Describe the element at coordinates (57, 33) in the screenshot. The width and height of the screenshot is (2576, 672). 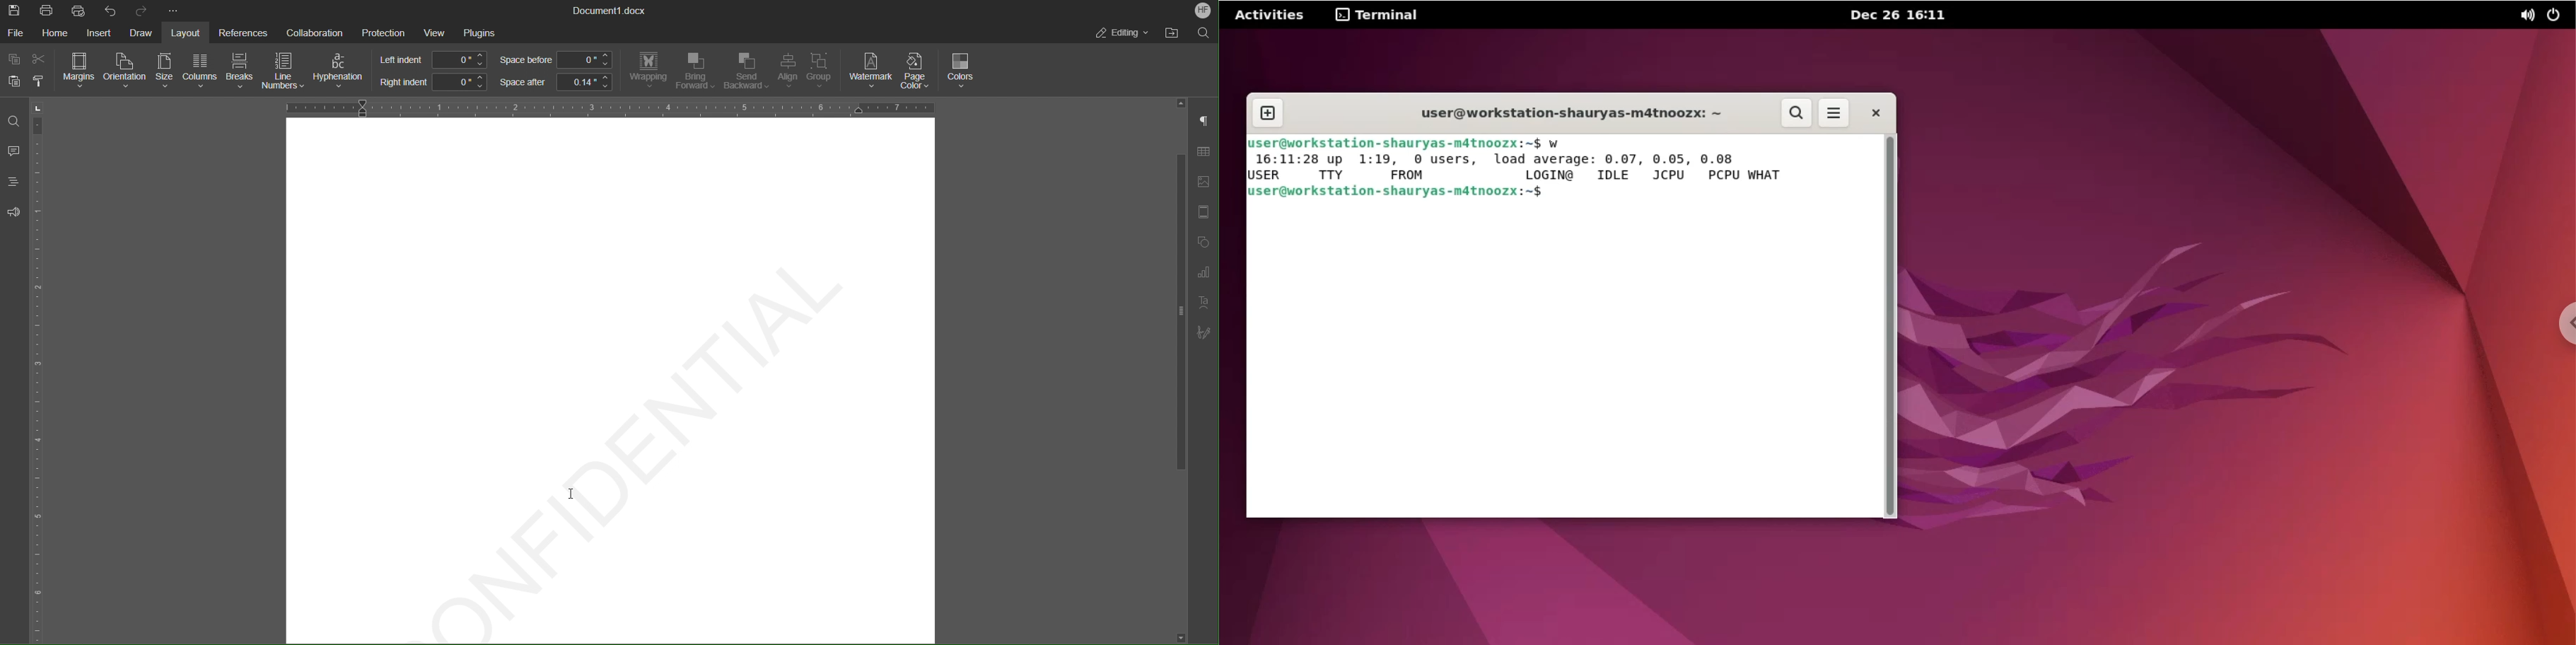
I see `Home` at that location.